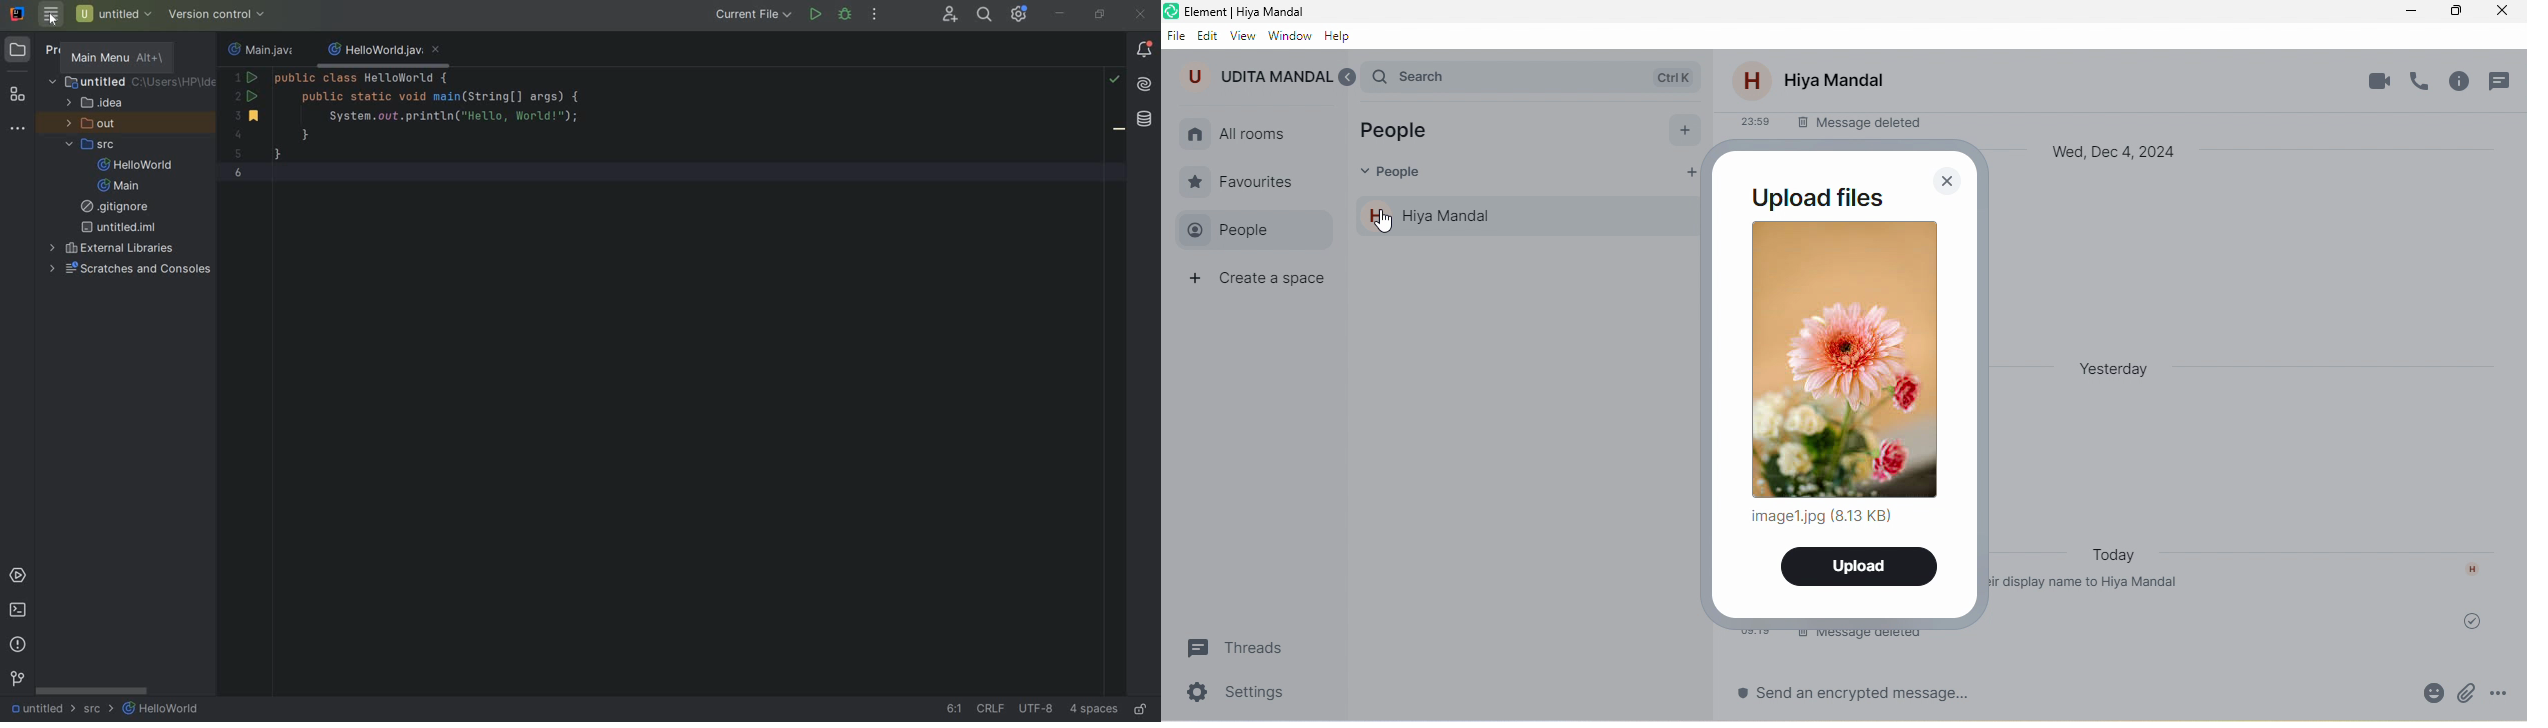 This screenshot has width=2548, height=728. What do you see at coordinates (2413, 11) in the screenshot?
I see `minimize` at bounding box center [2413, 11].